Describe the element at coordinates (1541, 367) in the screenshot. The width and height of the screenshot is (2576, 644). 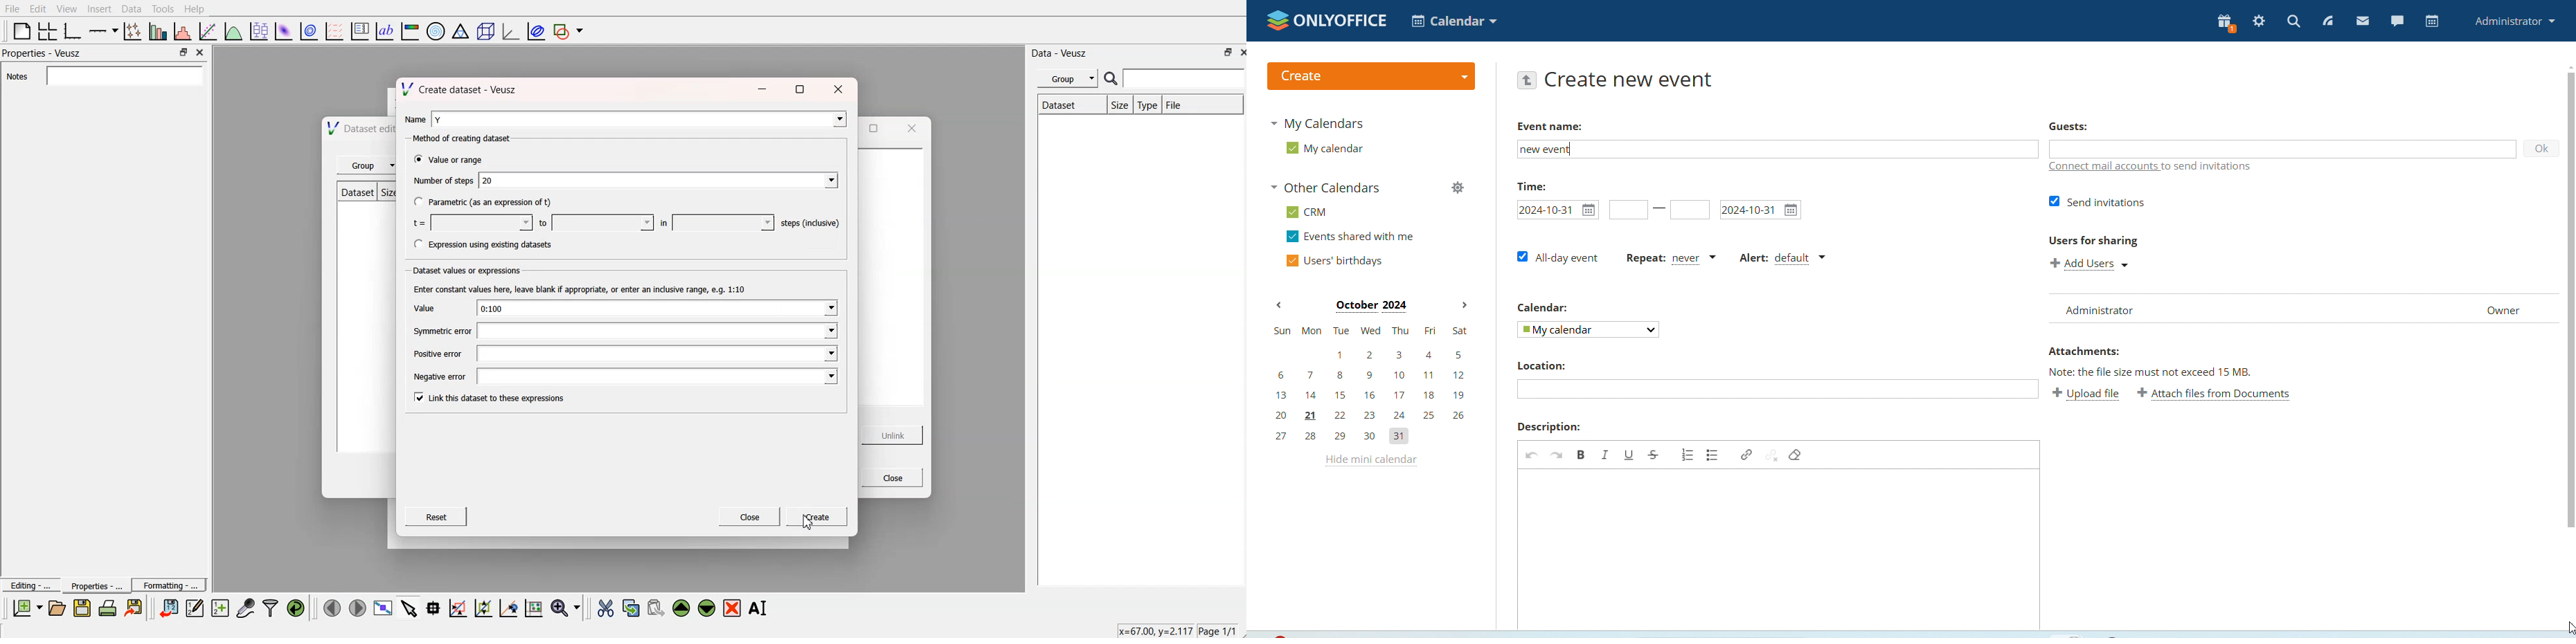
I see `Location` at that location.